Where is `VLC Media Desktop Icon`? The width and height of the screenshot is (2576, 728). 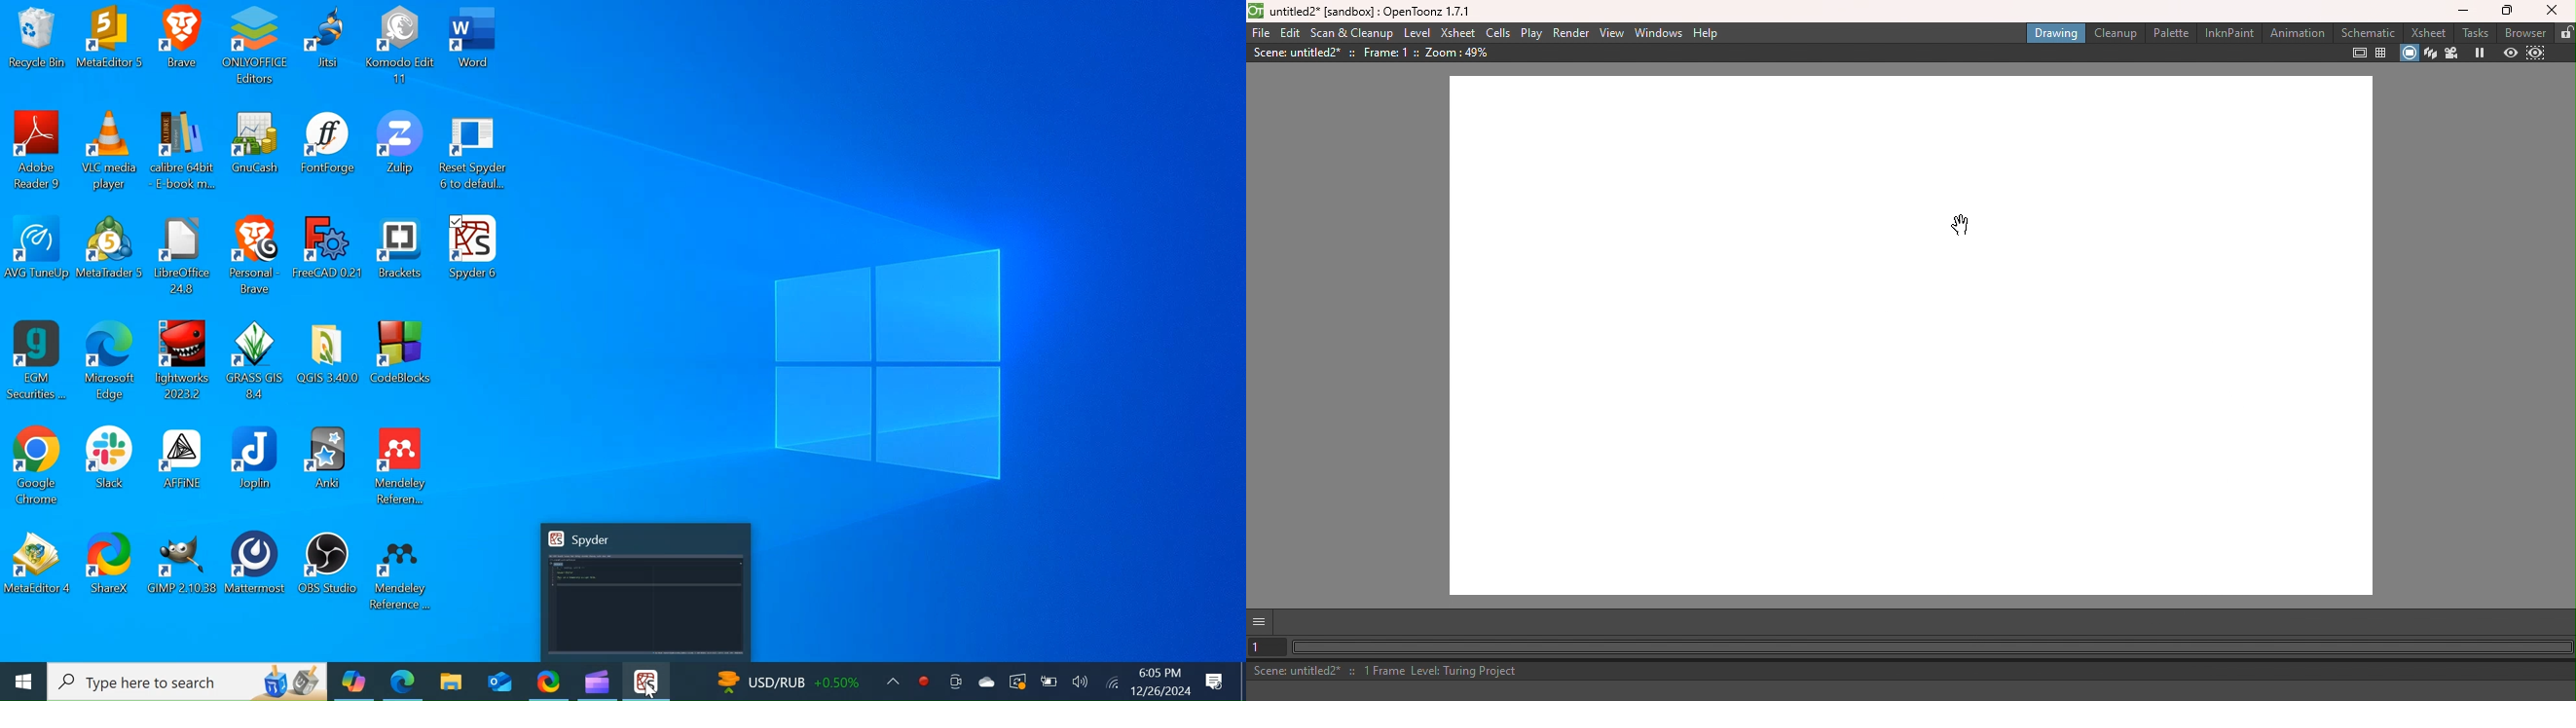
VLC Media Desktop Icon is located at coordinates (110, 153).